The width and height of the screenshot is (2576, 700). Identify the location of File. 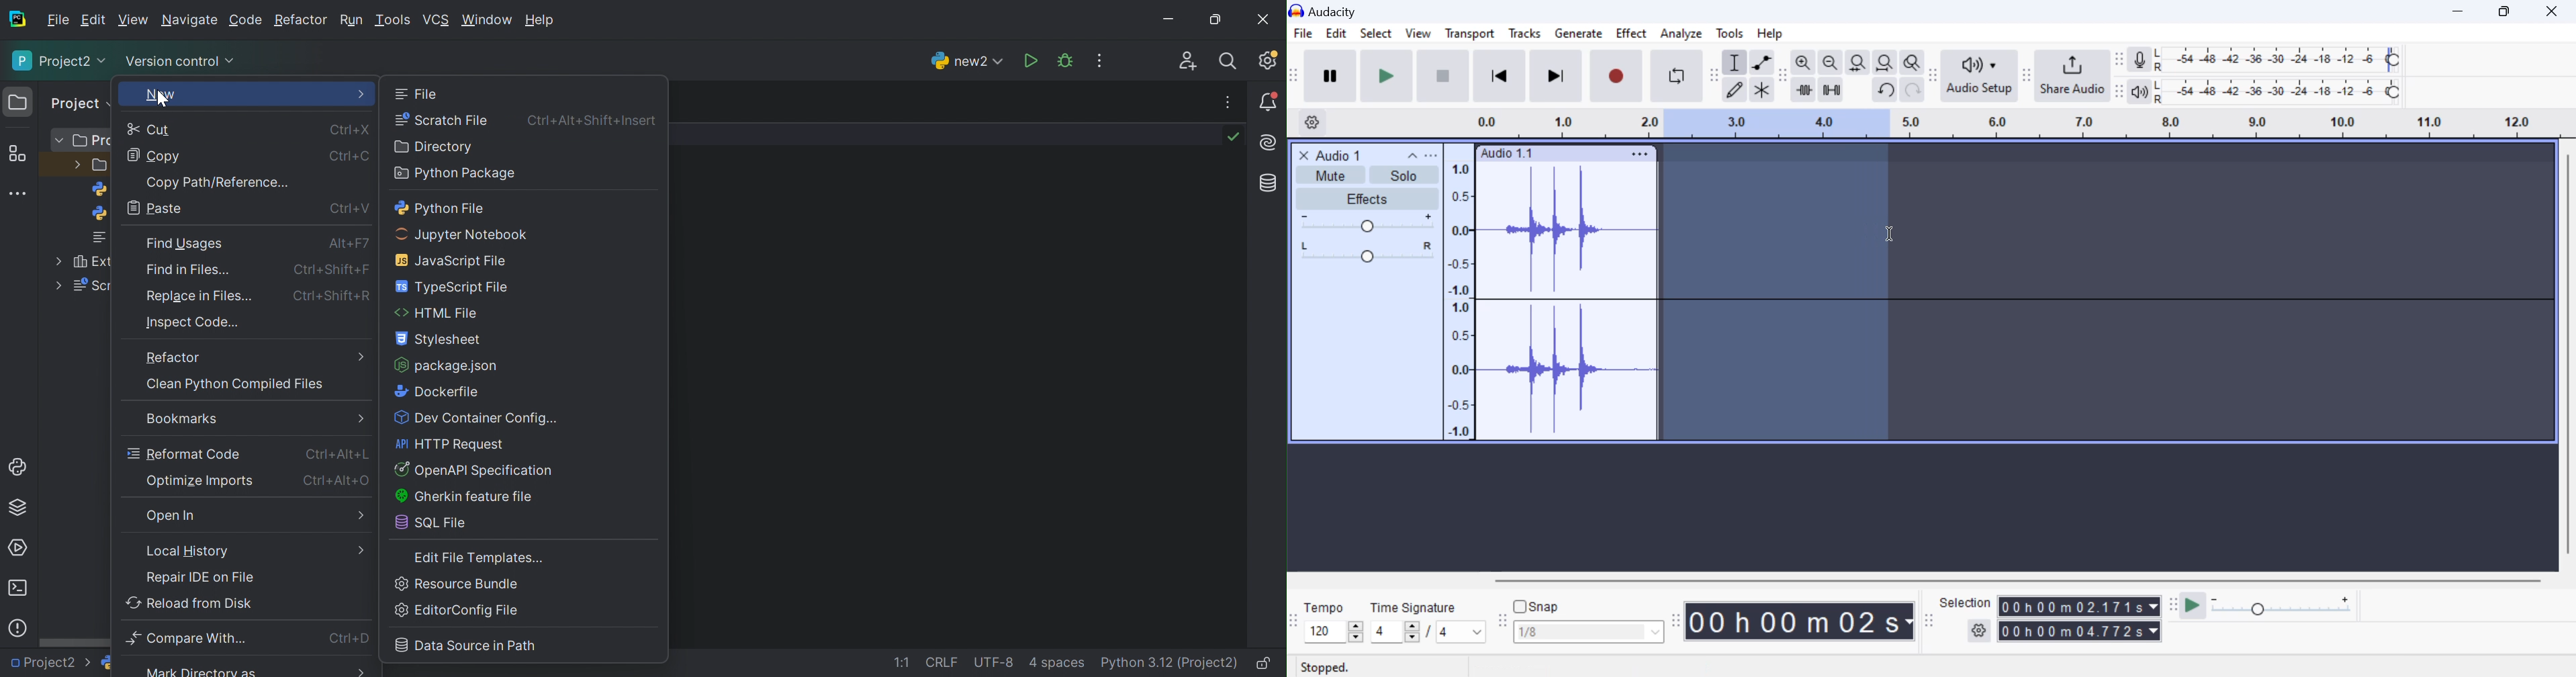
(1302, 34).